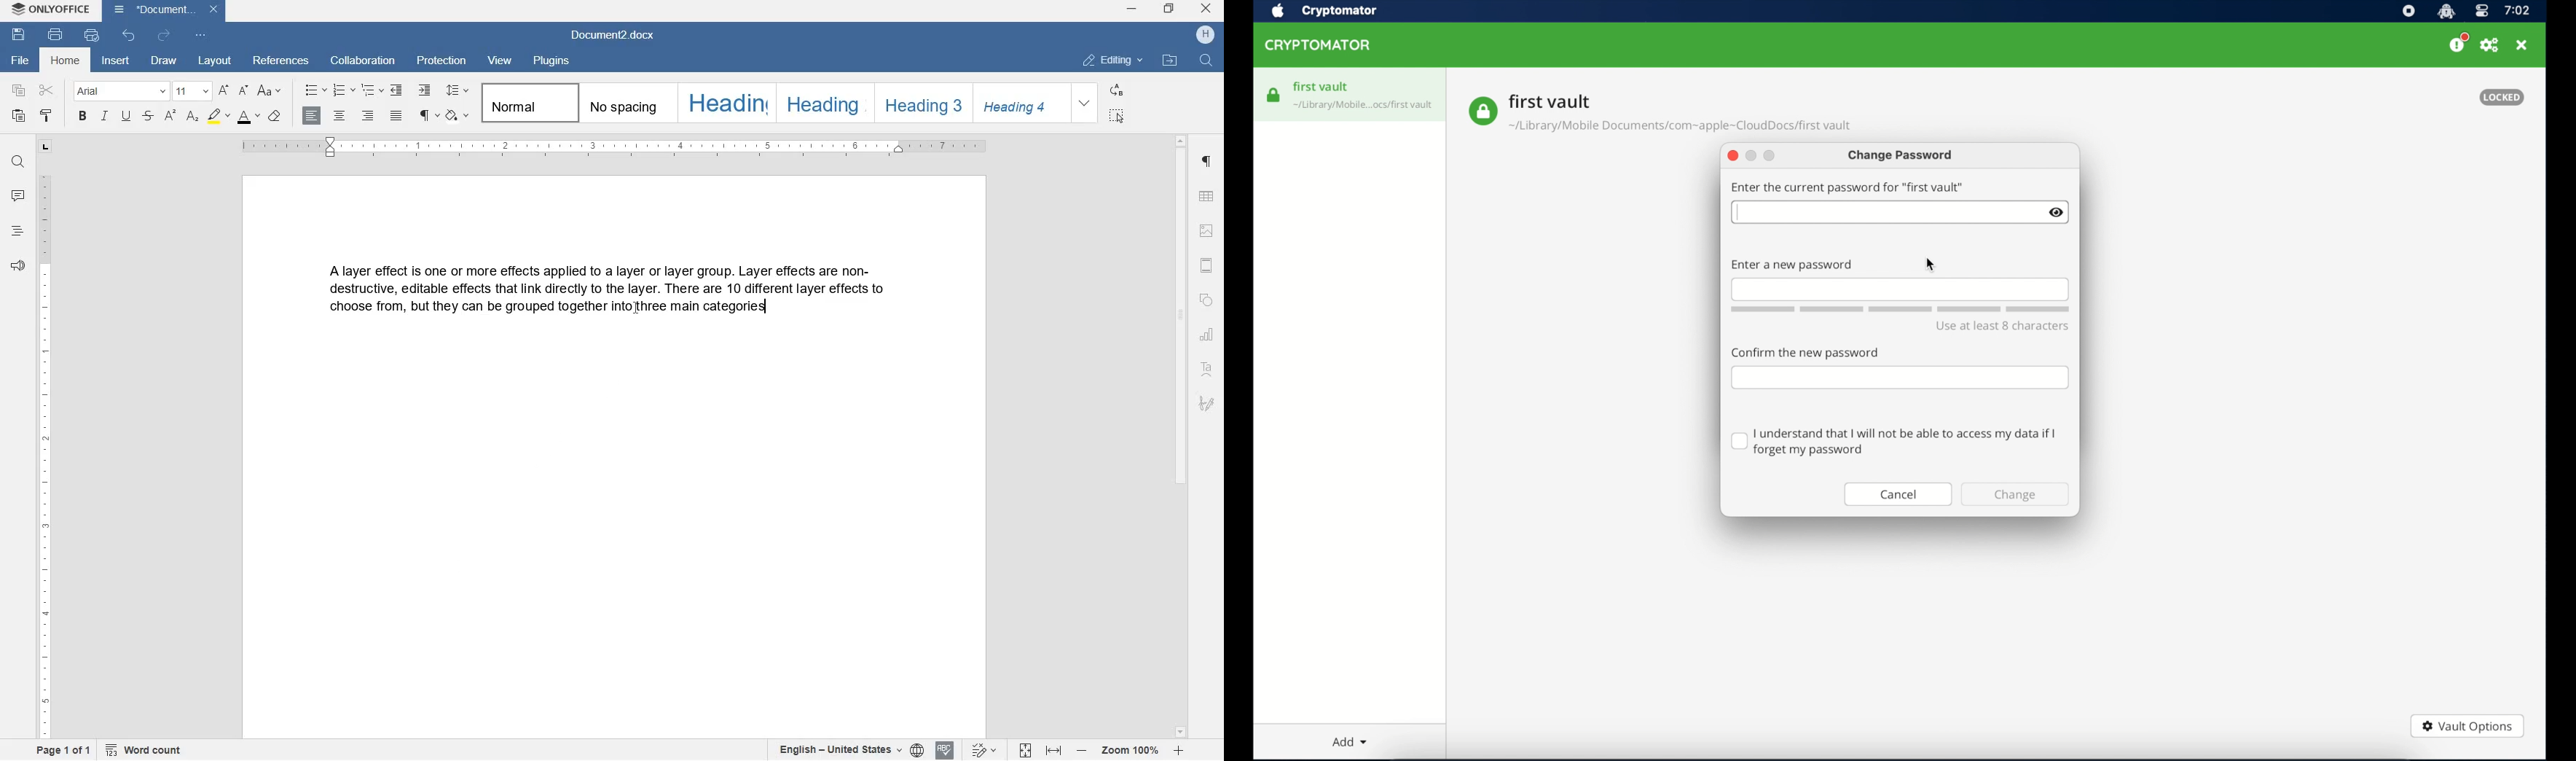  What do you see at coordinates (396, 116) in the screenshot?
I see `justified` at bounding box center [396, 116].